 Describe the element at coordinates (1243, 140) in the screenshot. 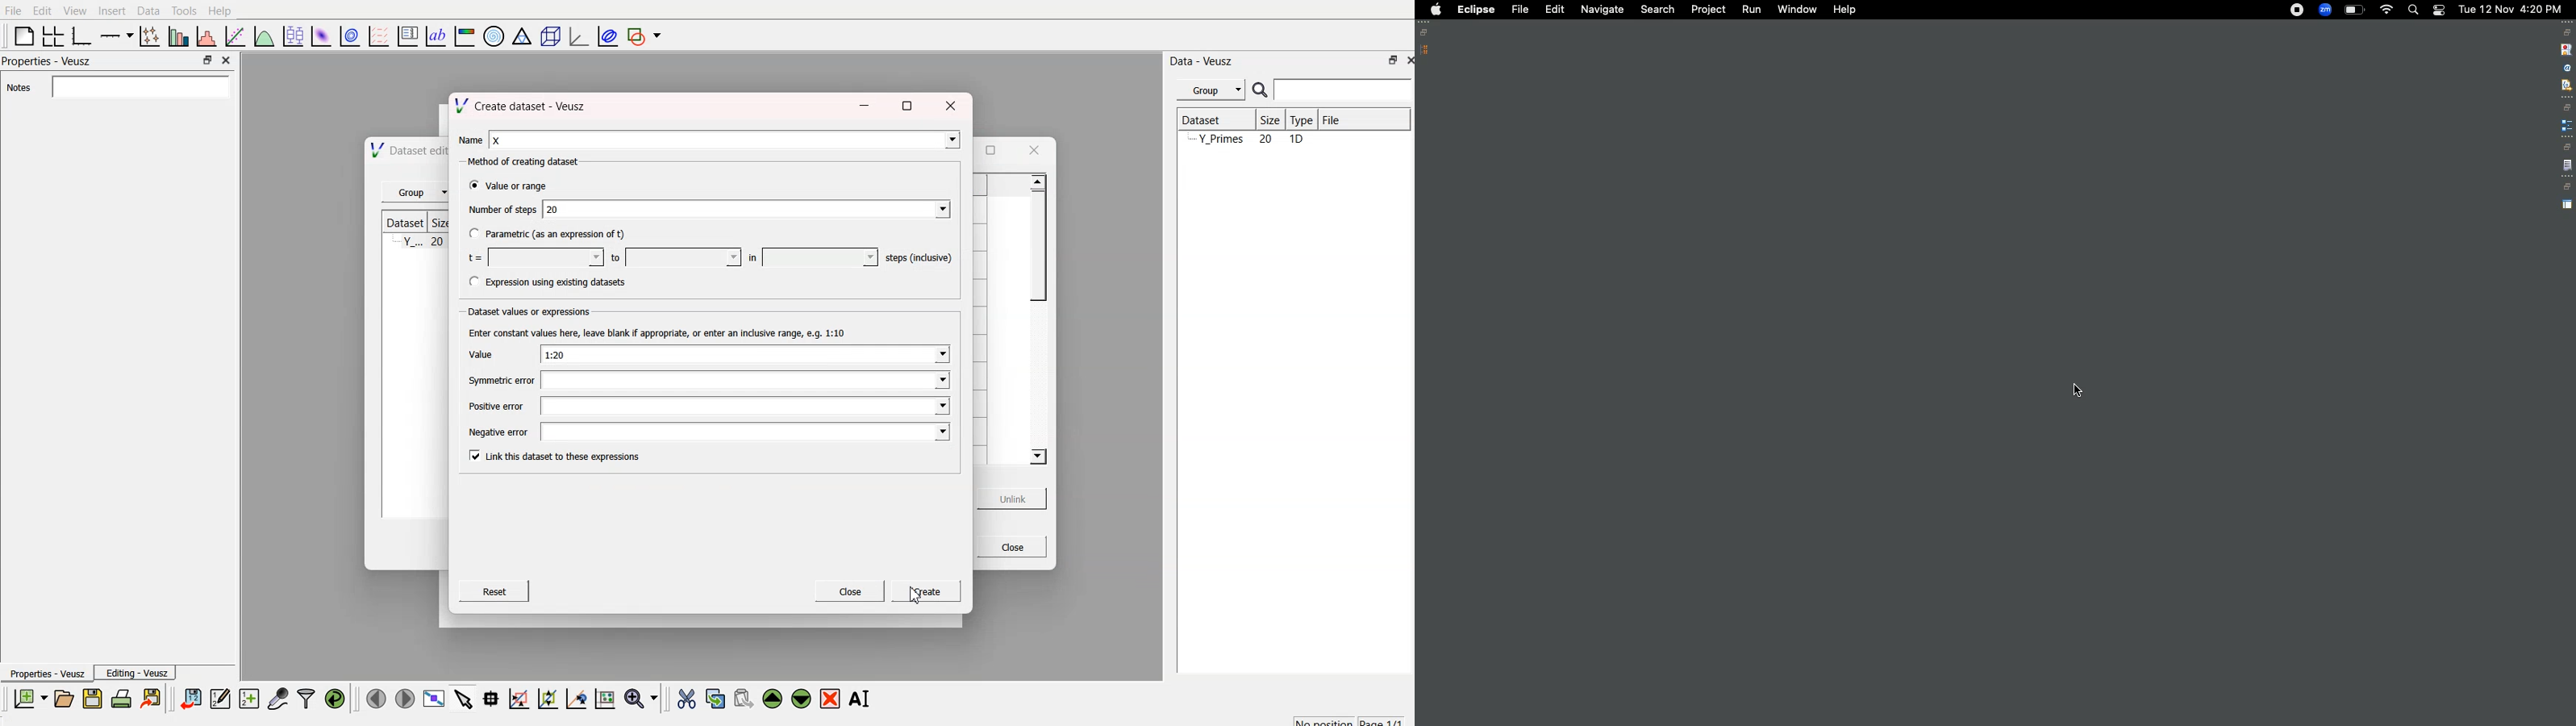

I see `Y_Primes 20 1D` at that location.